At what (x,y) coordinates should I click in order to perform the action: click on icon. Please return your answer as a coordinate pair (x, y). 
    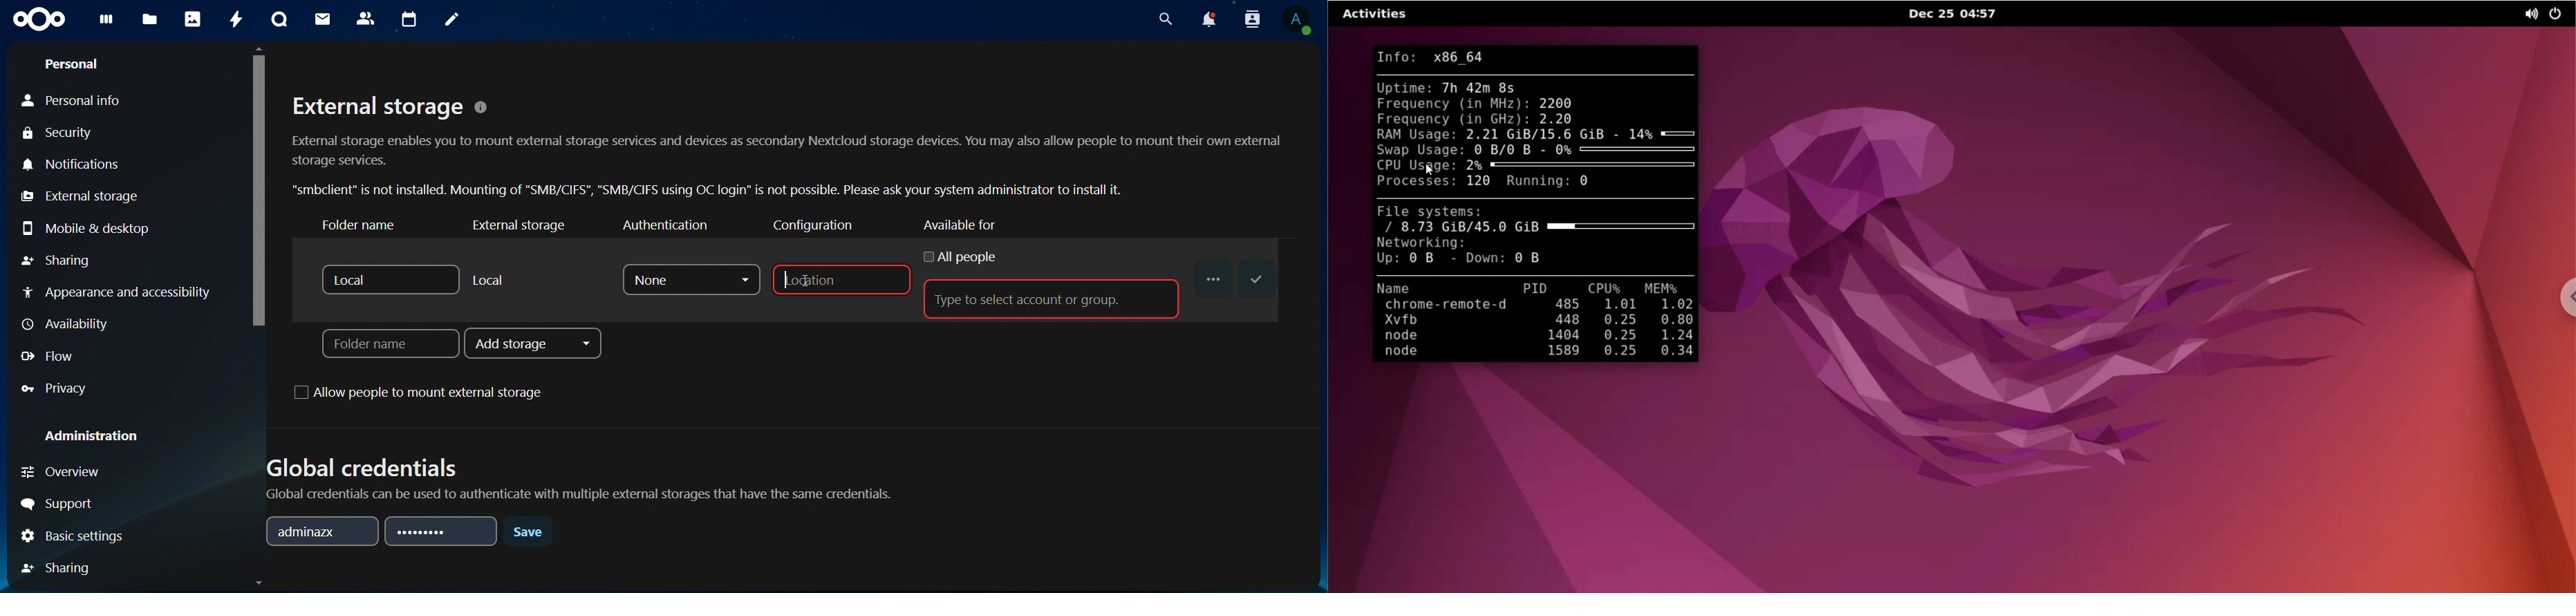
    Looking at the image, I should click on (39, 18).